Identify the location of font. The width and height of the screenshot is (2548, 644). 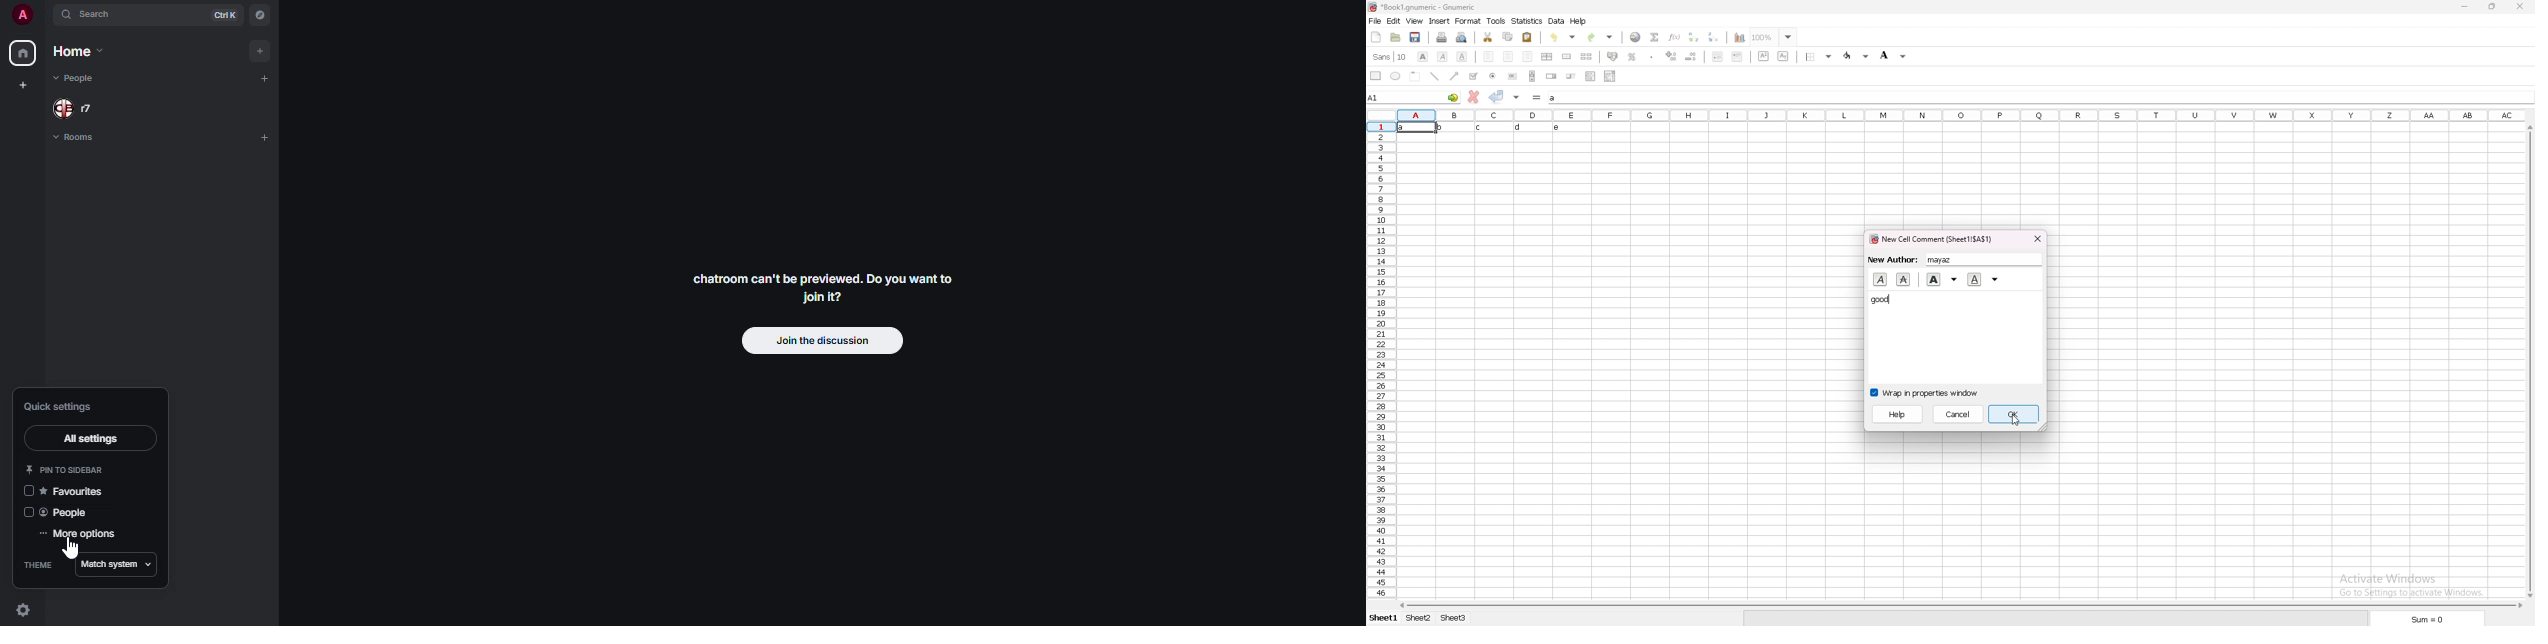
(1390, 57).